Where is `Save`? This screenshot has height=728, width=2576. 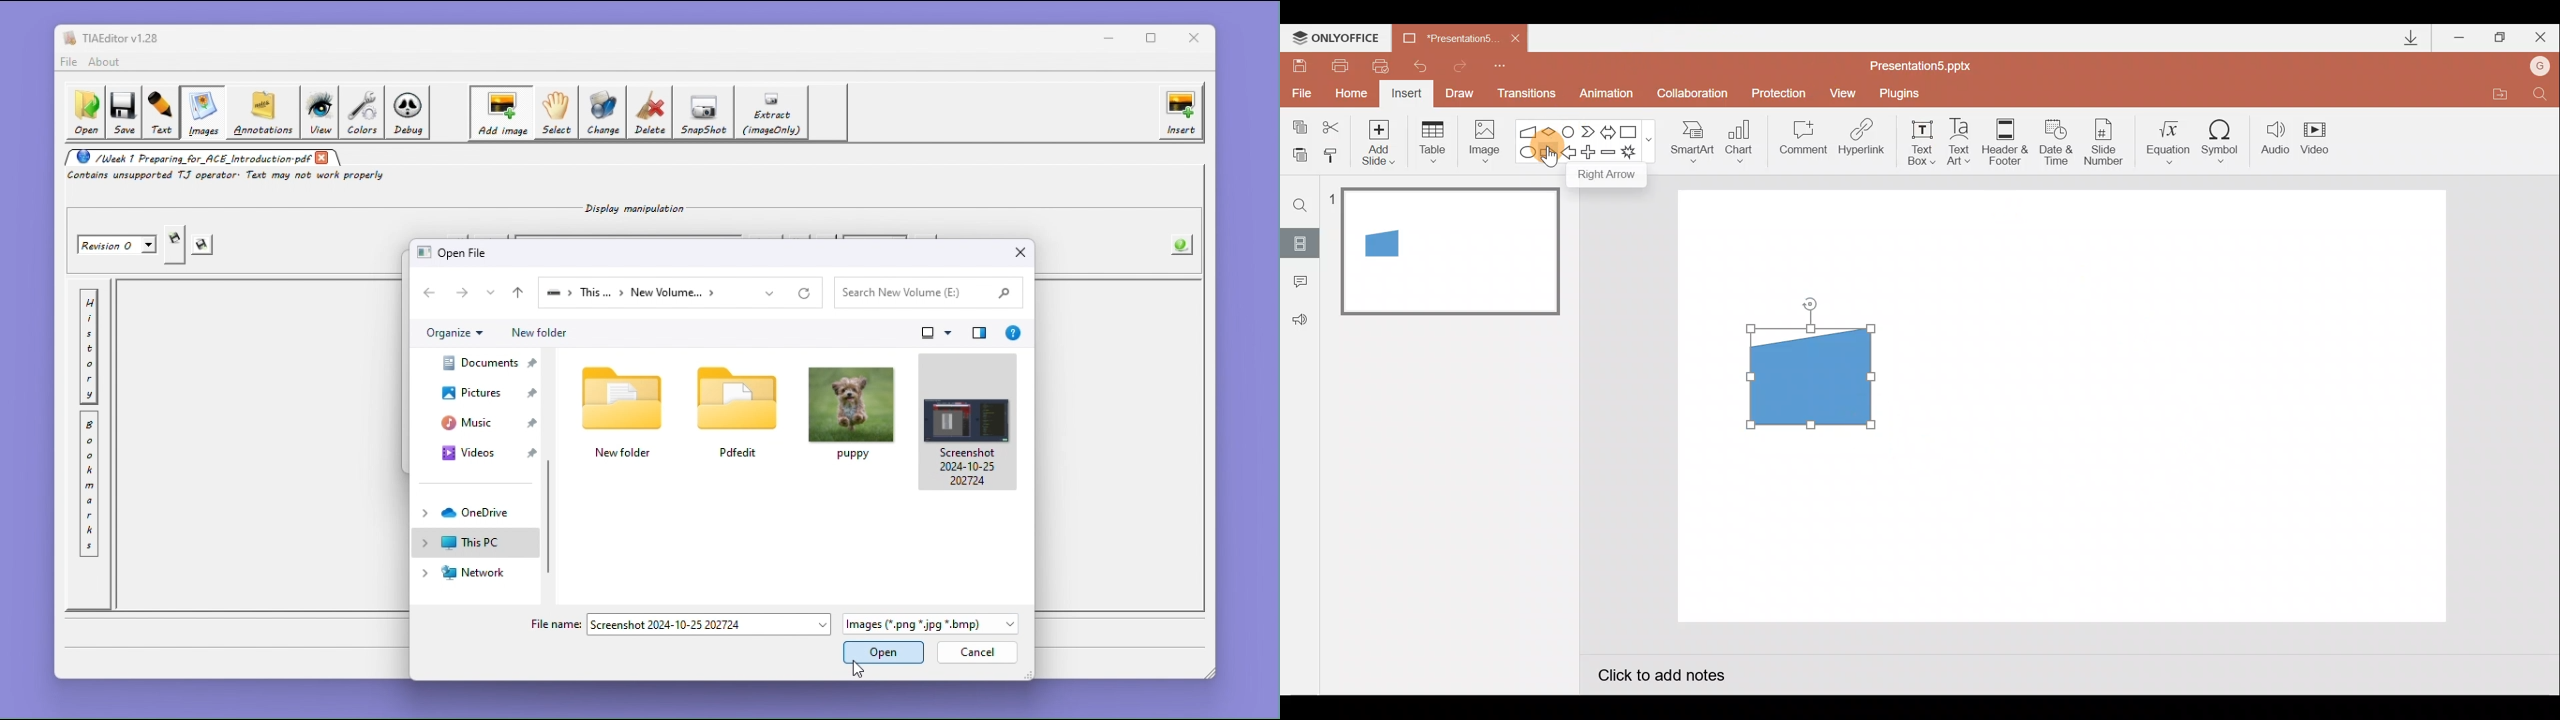
Save is located at coordinates (1299, 63).